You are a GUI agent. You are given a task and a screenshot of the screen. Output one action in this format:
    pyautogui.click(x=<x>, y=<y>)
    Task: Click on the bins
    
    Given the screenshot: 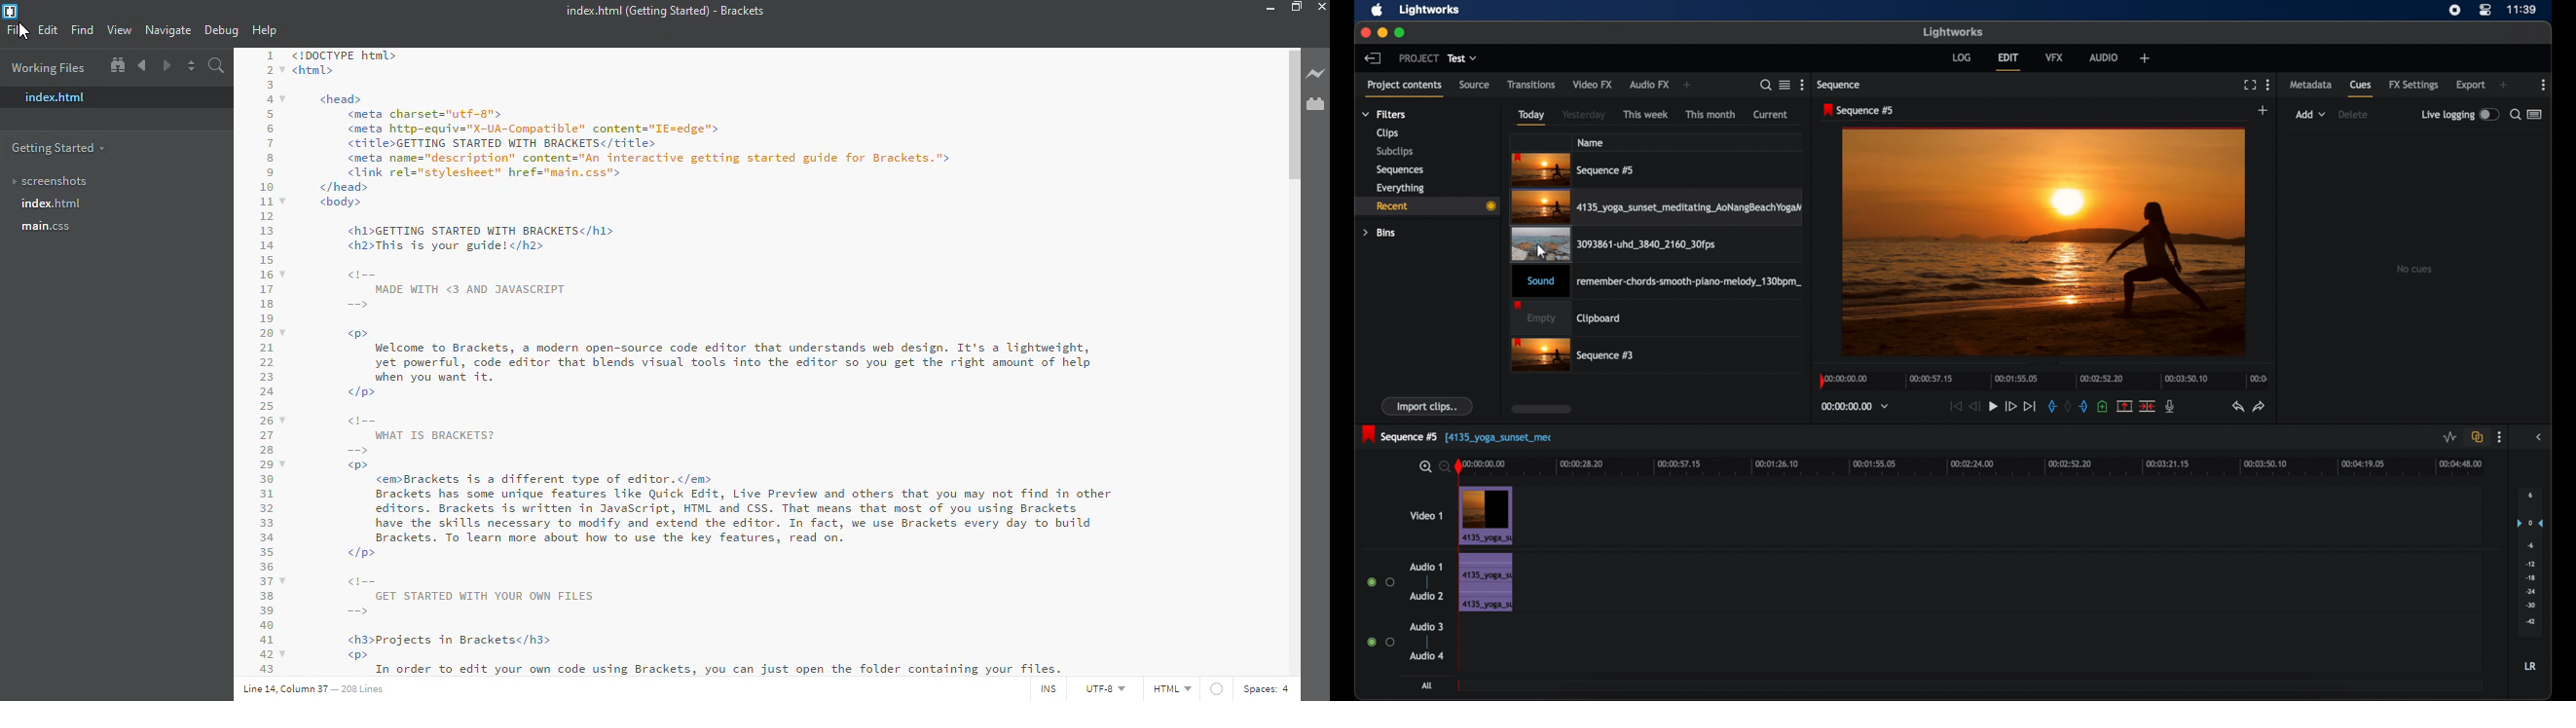 What is the action you would take?
    pyautogui.click(x=1380, y=234)
    